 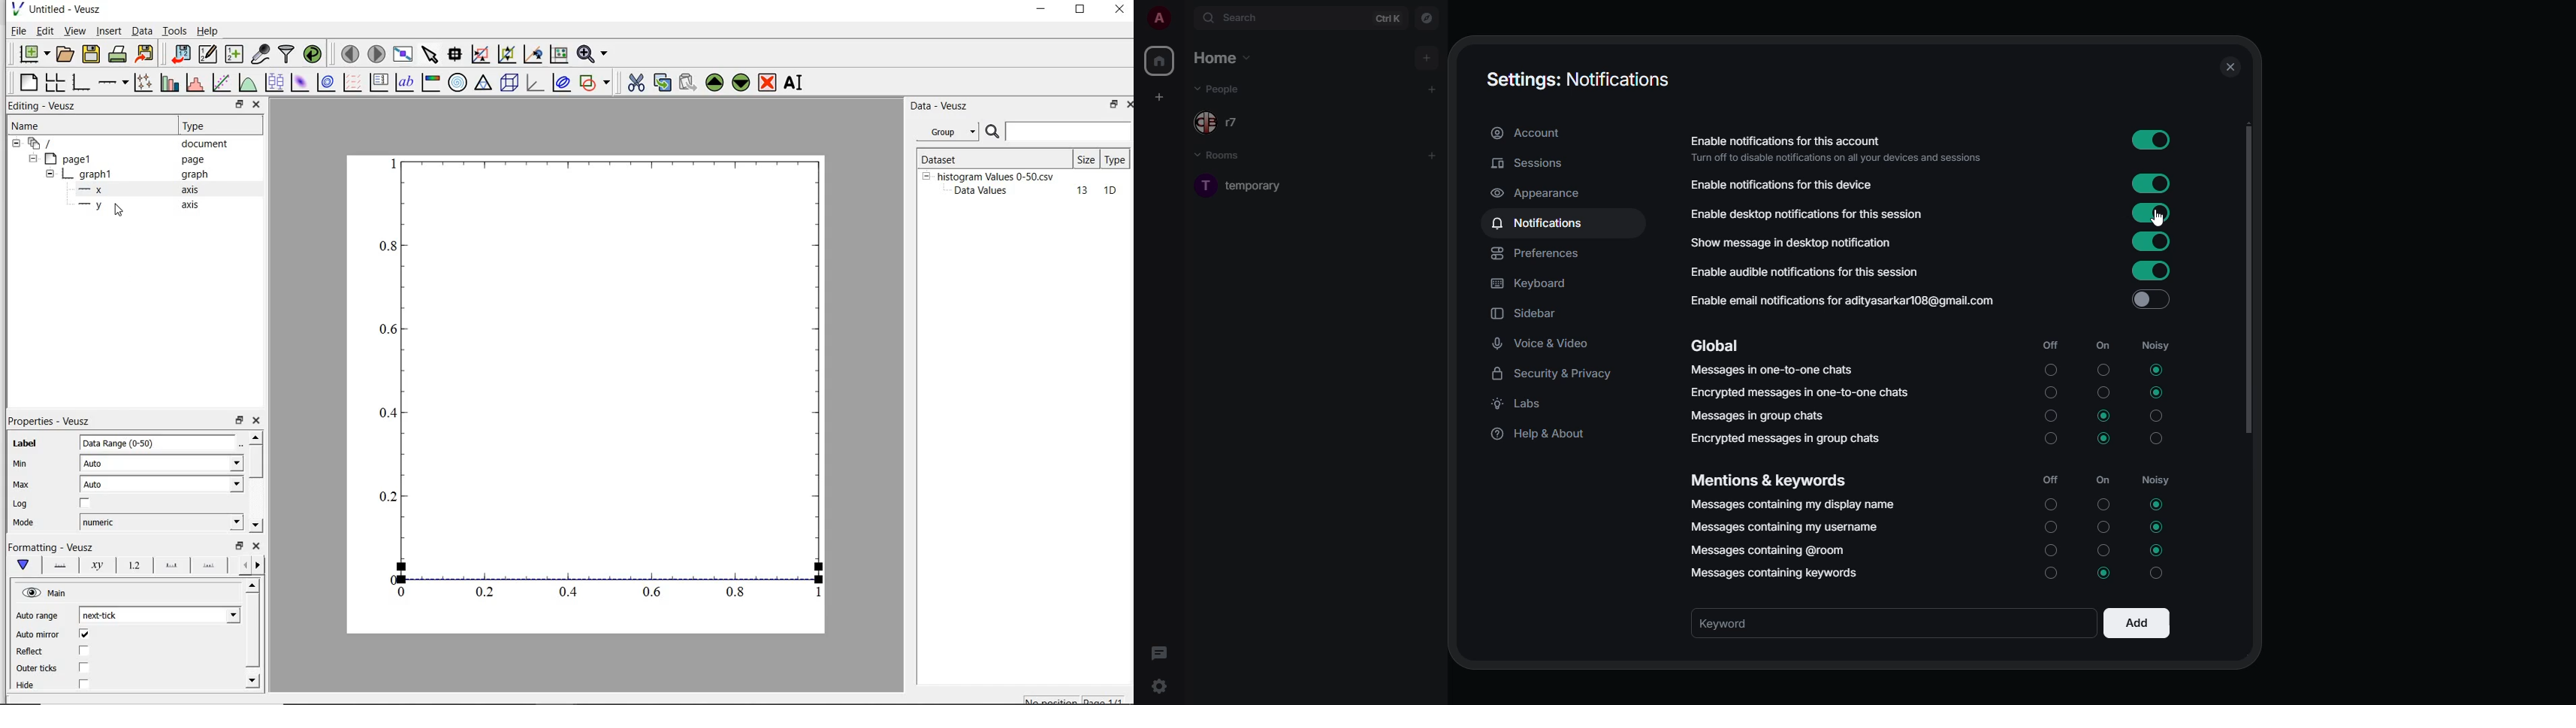 I want to click on cursor, so click(x=2161, y=219).